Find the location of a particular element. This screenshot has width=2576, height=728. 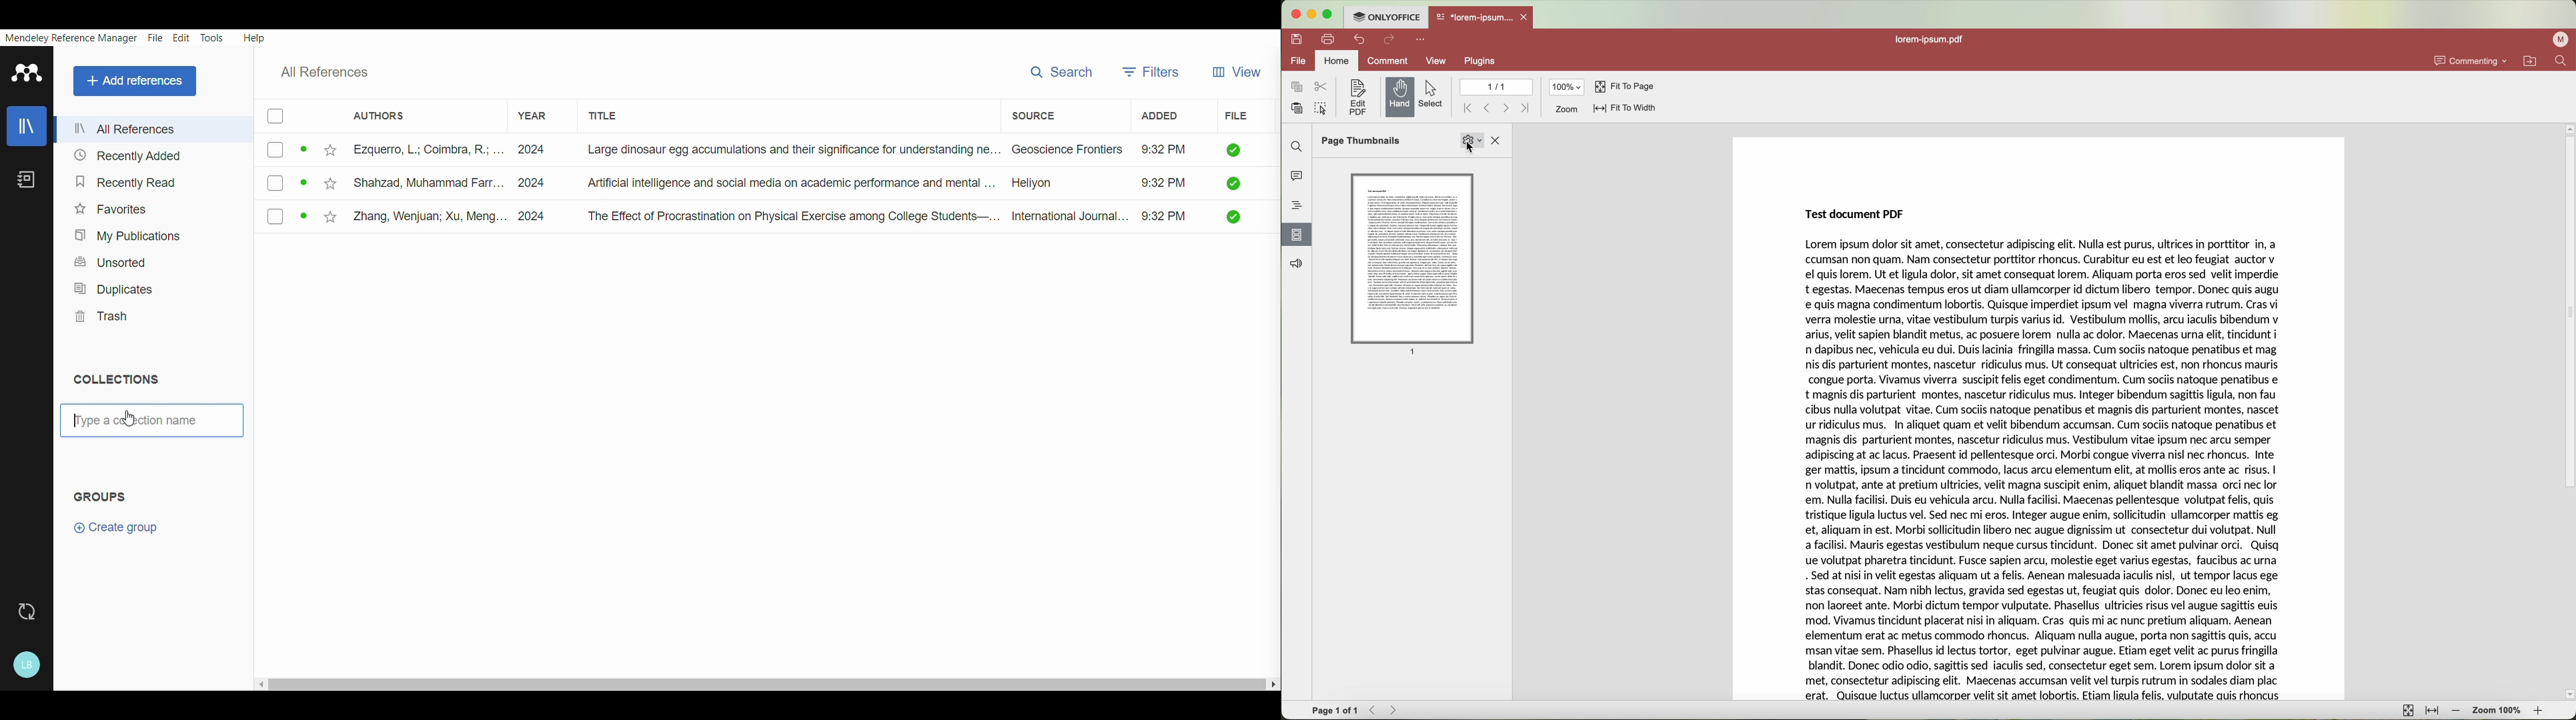

select all is located at coordinates (1320, 109).